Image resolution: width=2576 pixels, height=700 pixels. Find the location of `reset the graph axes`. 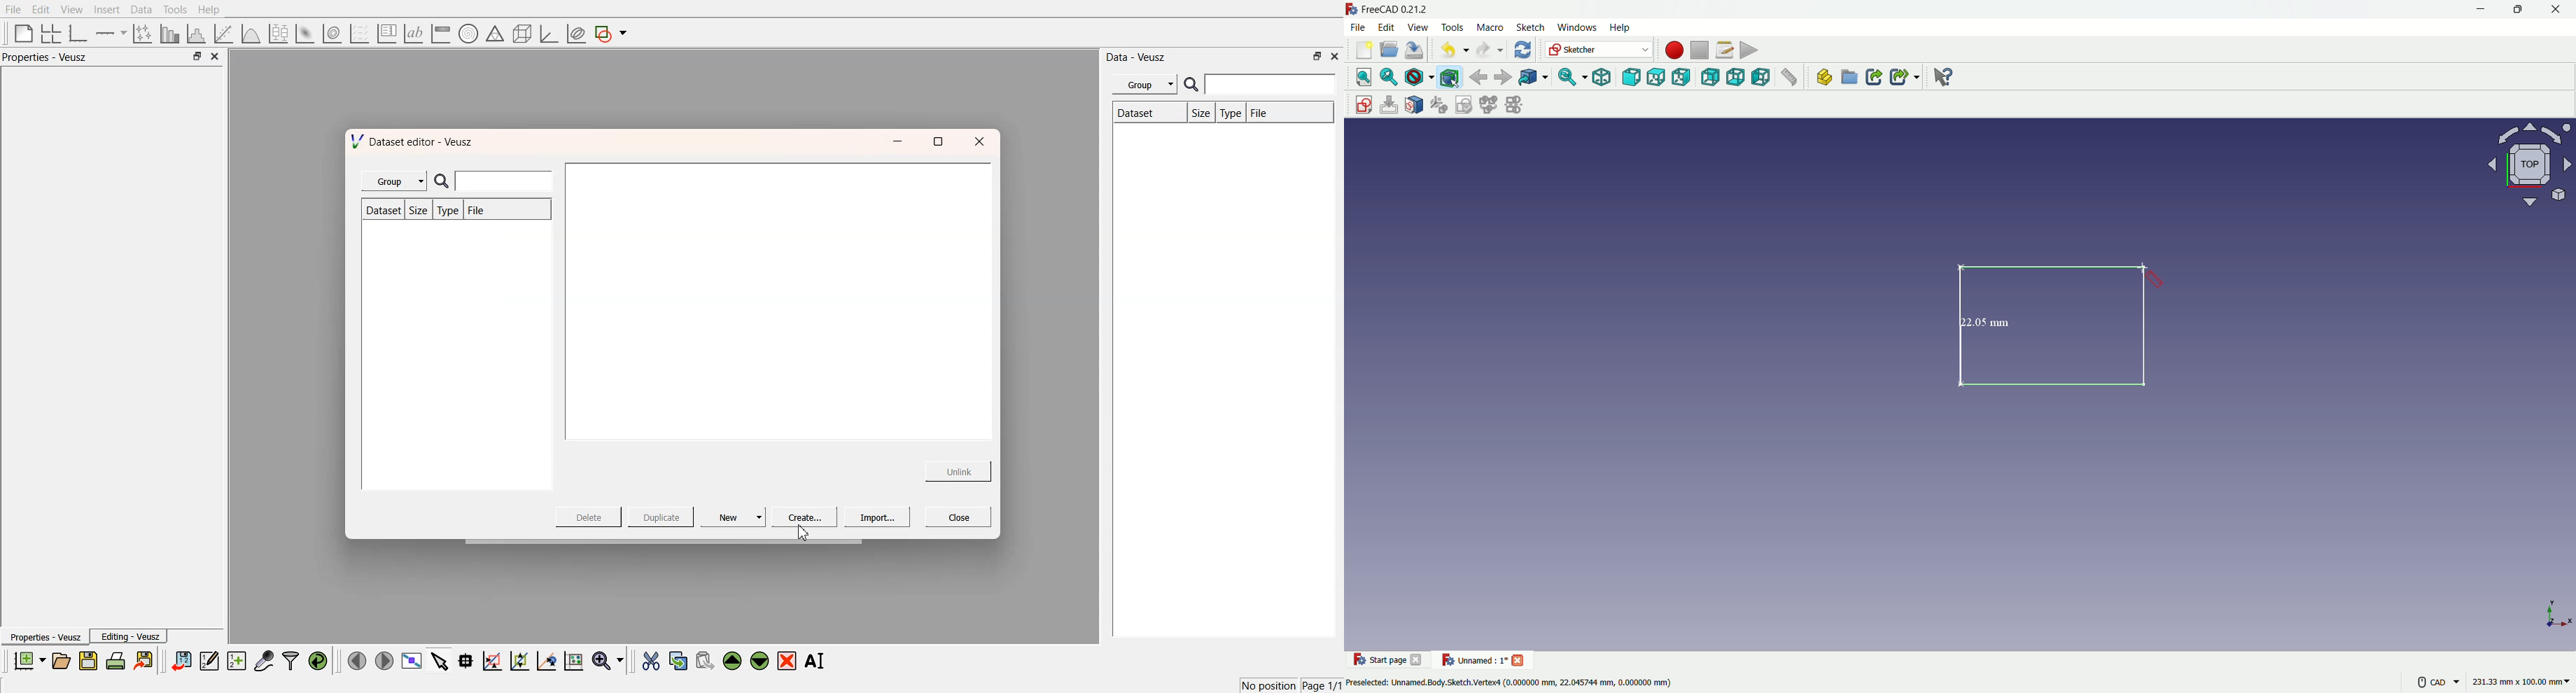

reset the graph axes is located at coordinates (573, 662).